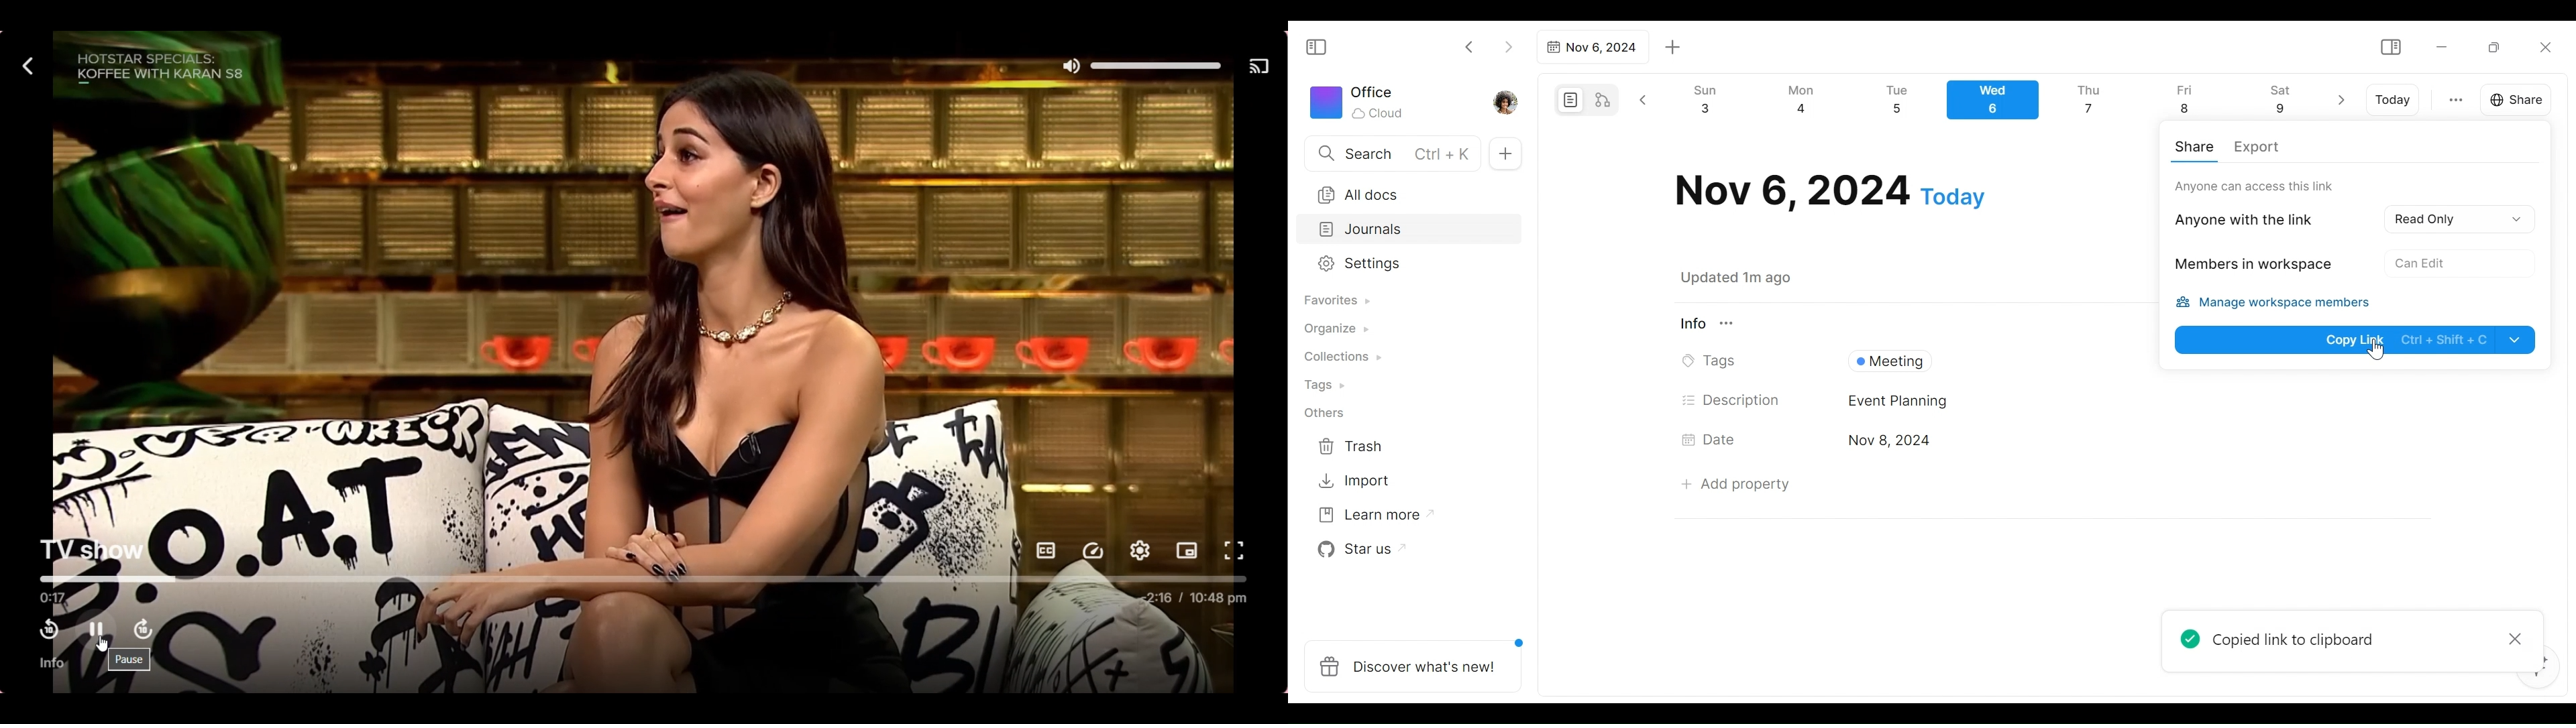  What do you see at coordinates (2136, 401) in the screenshot?
I see `Desciption Field` at bounding box center [2136, 401].